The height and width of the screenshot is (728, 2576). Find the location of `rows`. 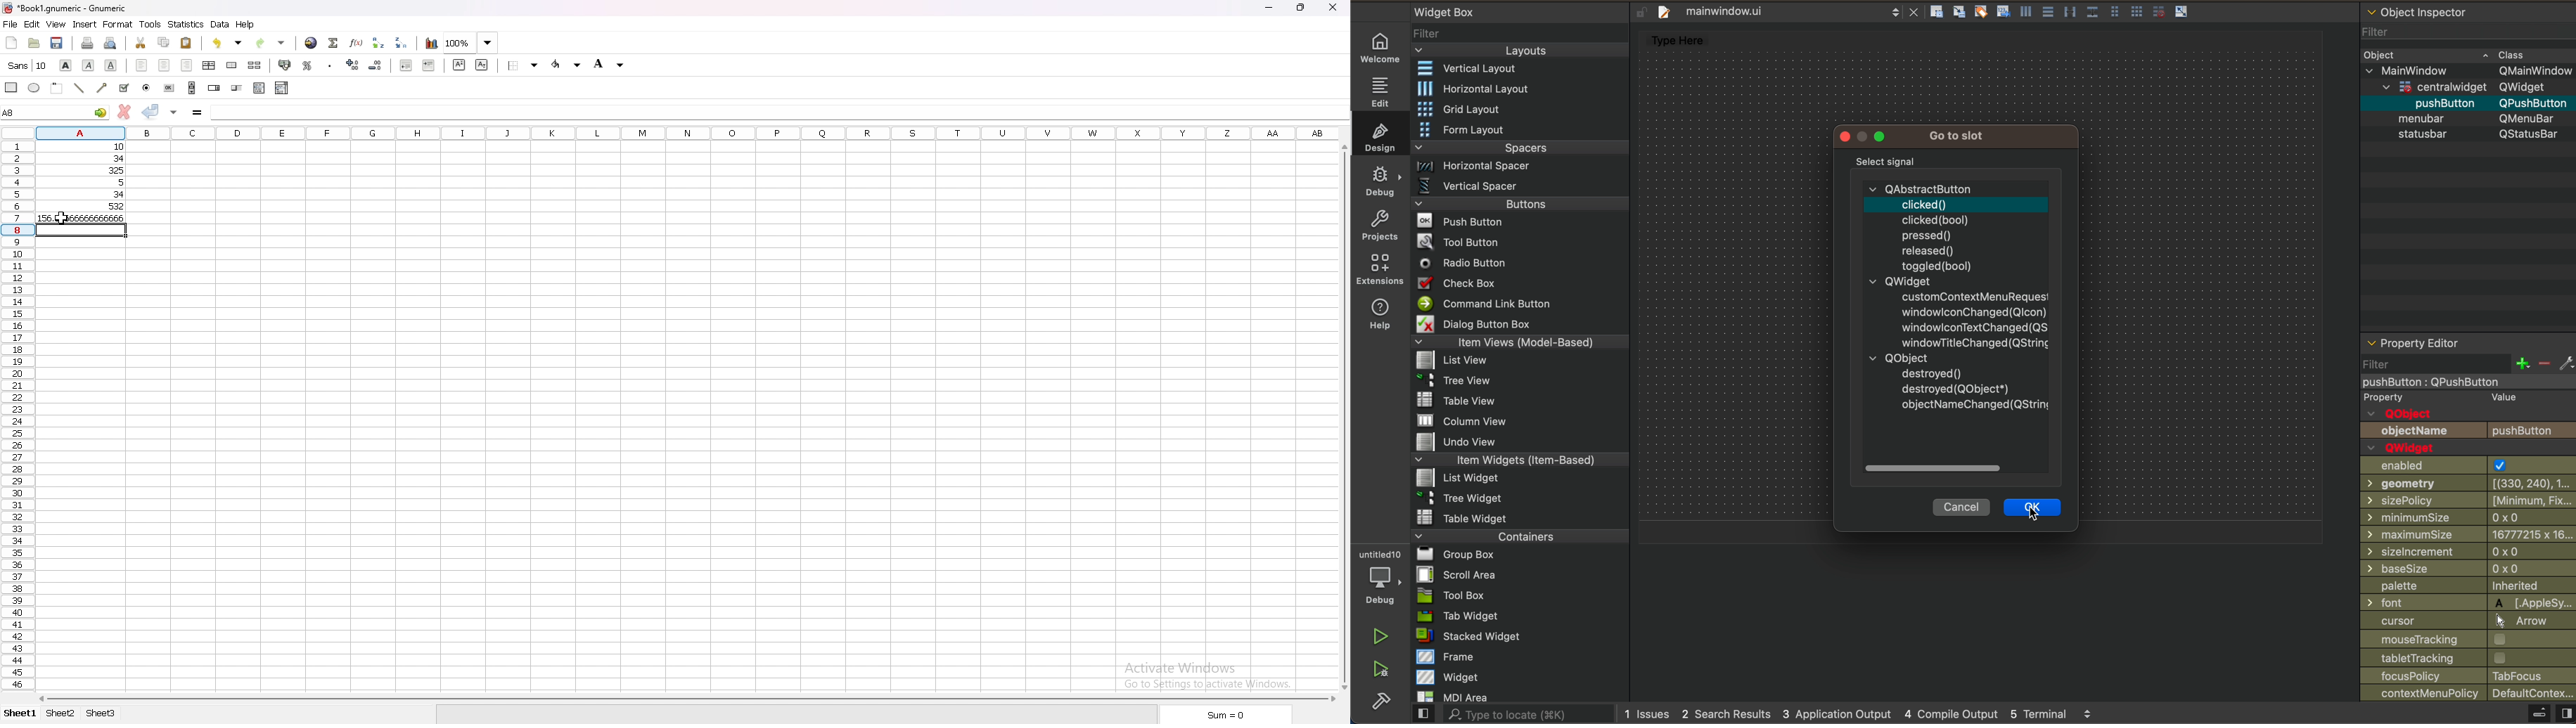

rows is located at coordinates (15, 418).